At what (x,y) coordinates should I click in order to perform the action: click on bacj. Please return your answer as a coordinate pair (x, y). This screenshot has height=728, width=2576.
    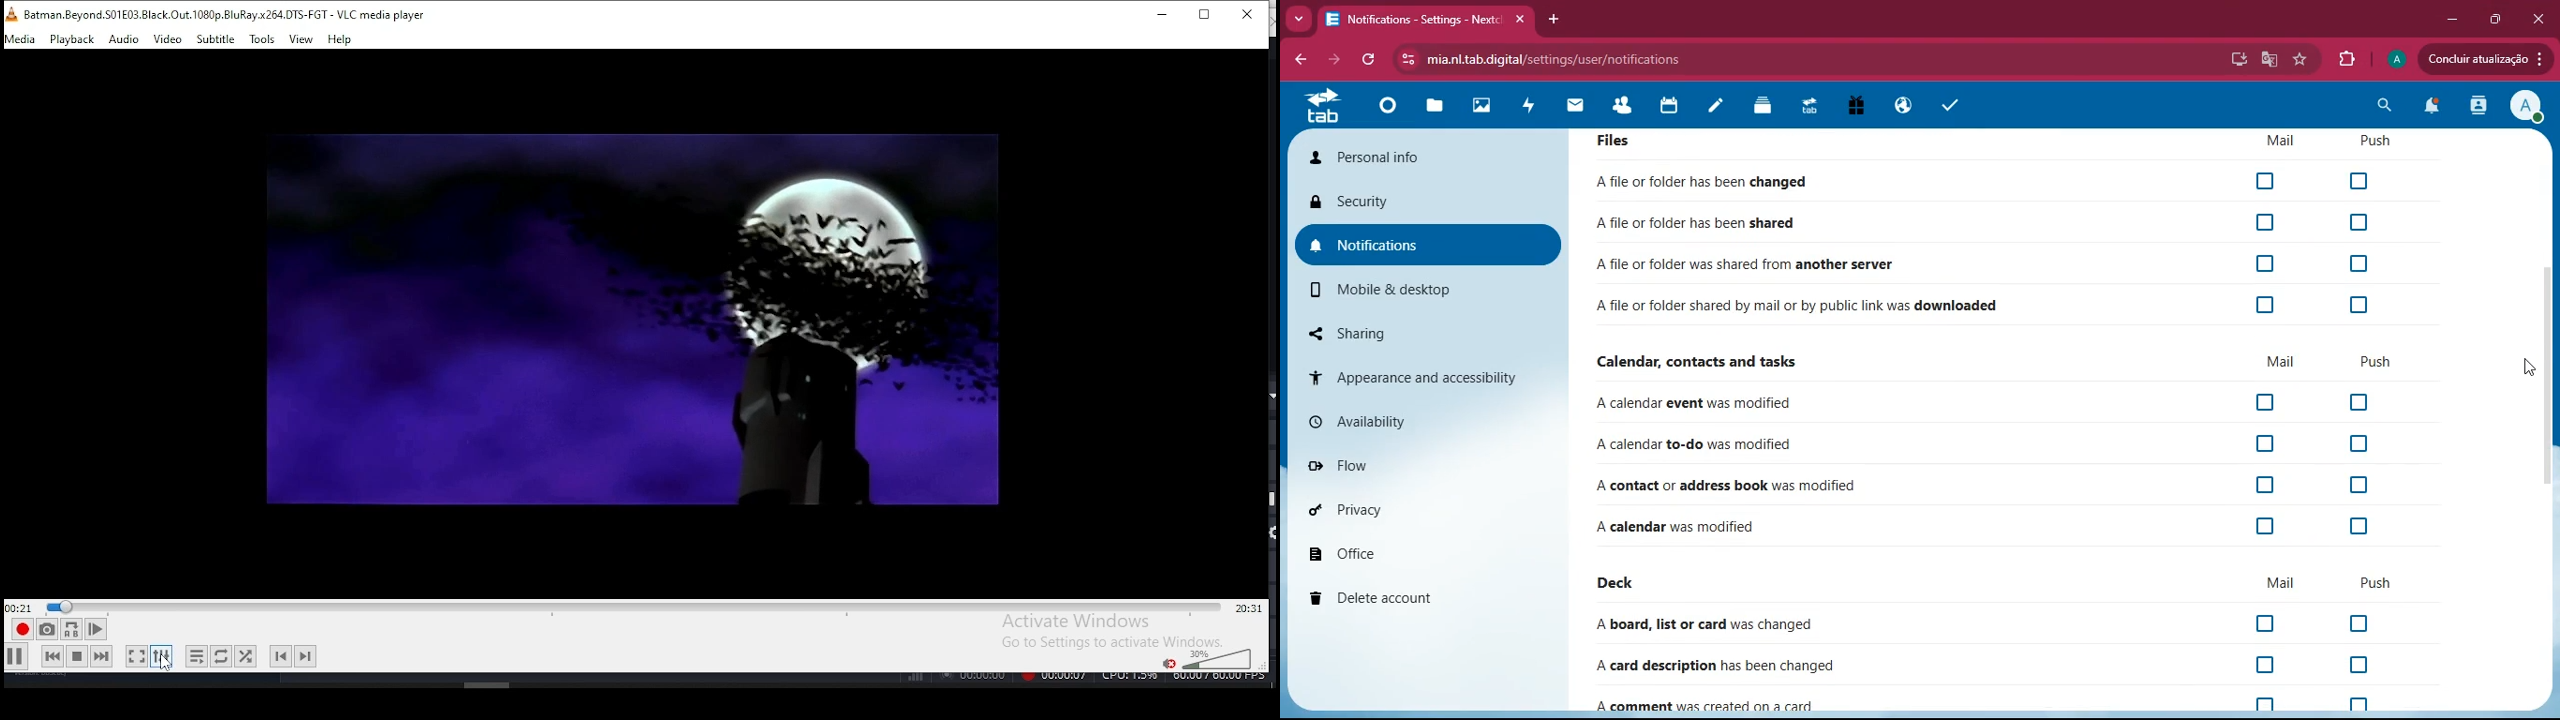
    Looking at the image, I should click on (1299, 62).